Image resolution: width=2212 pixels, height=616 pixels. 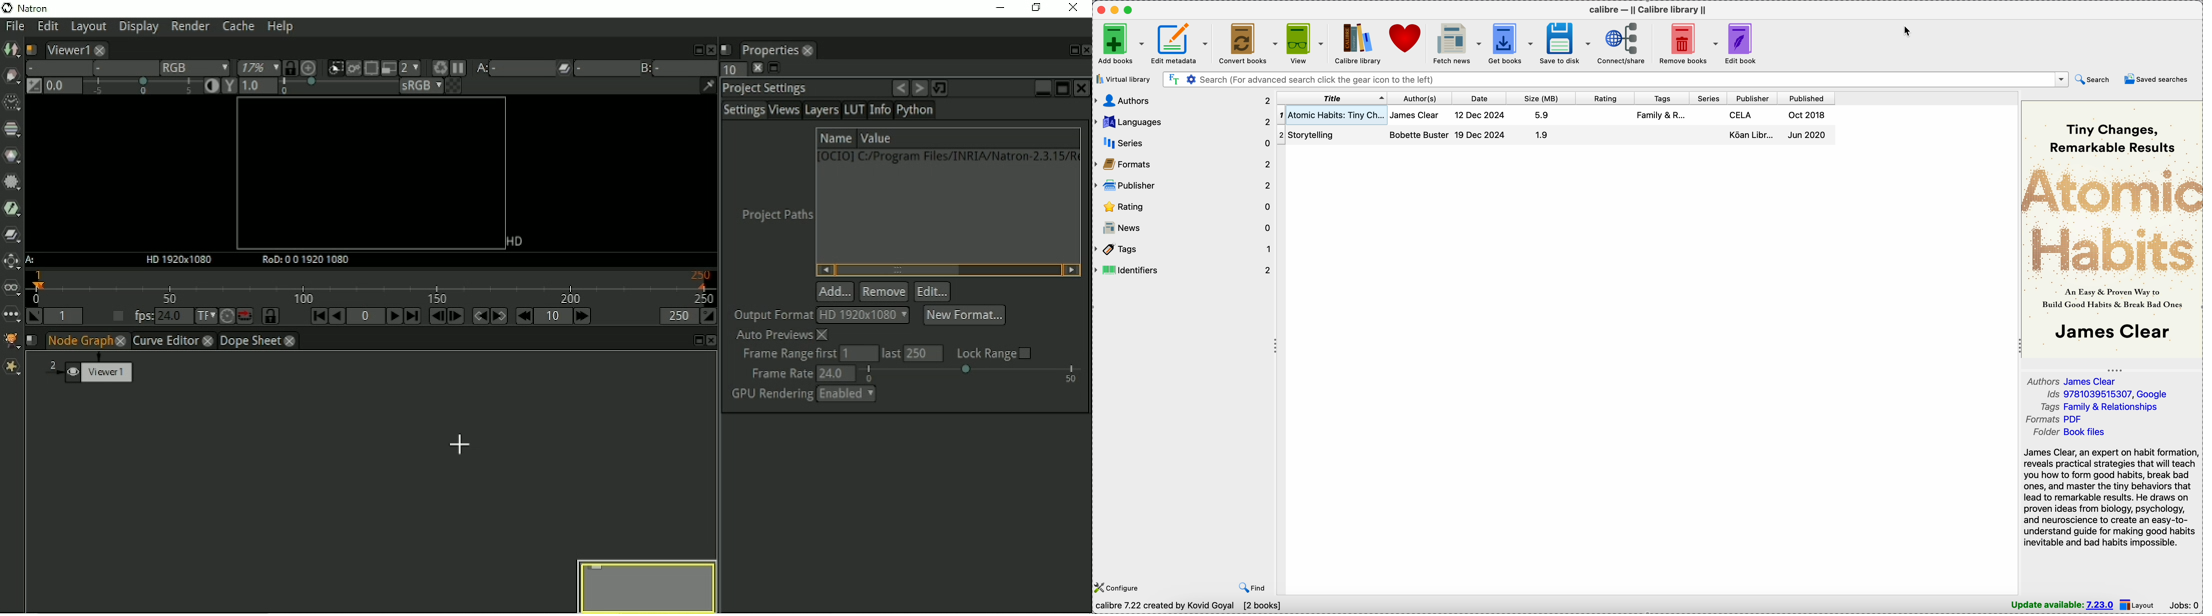 I want to click on saved searches, so click(x=2160, y=79).